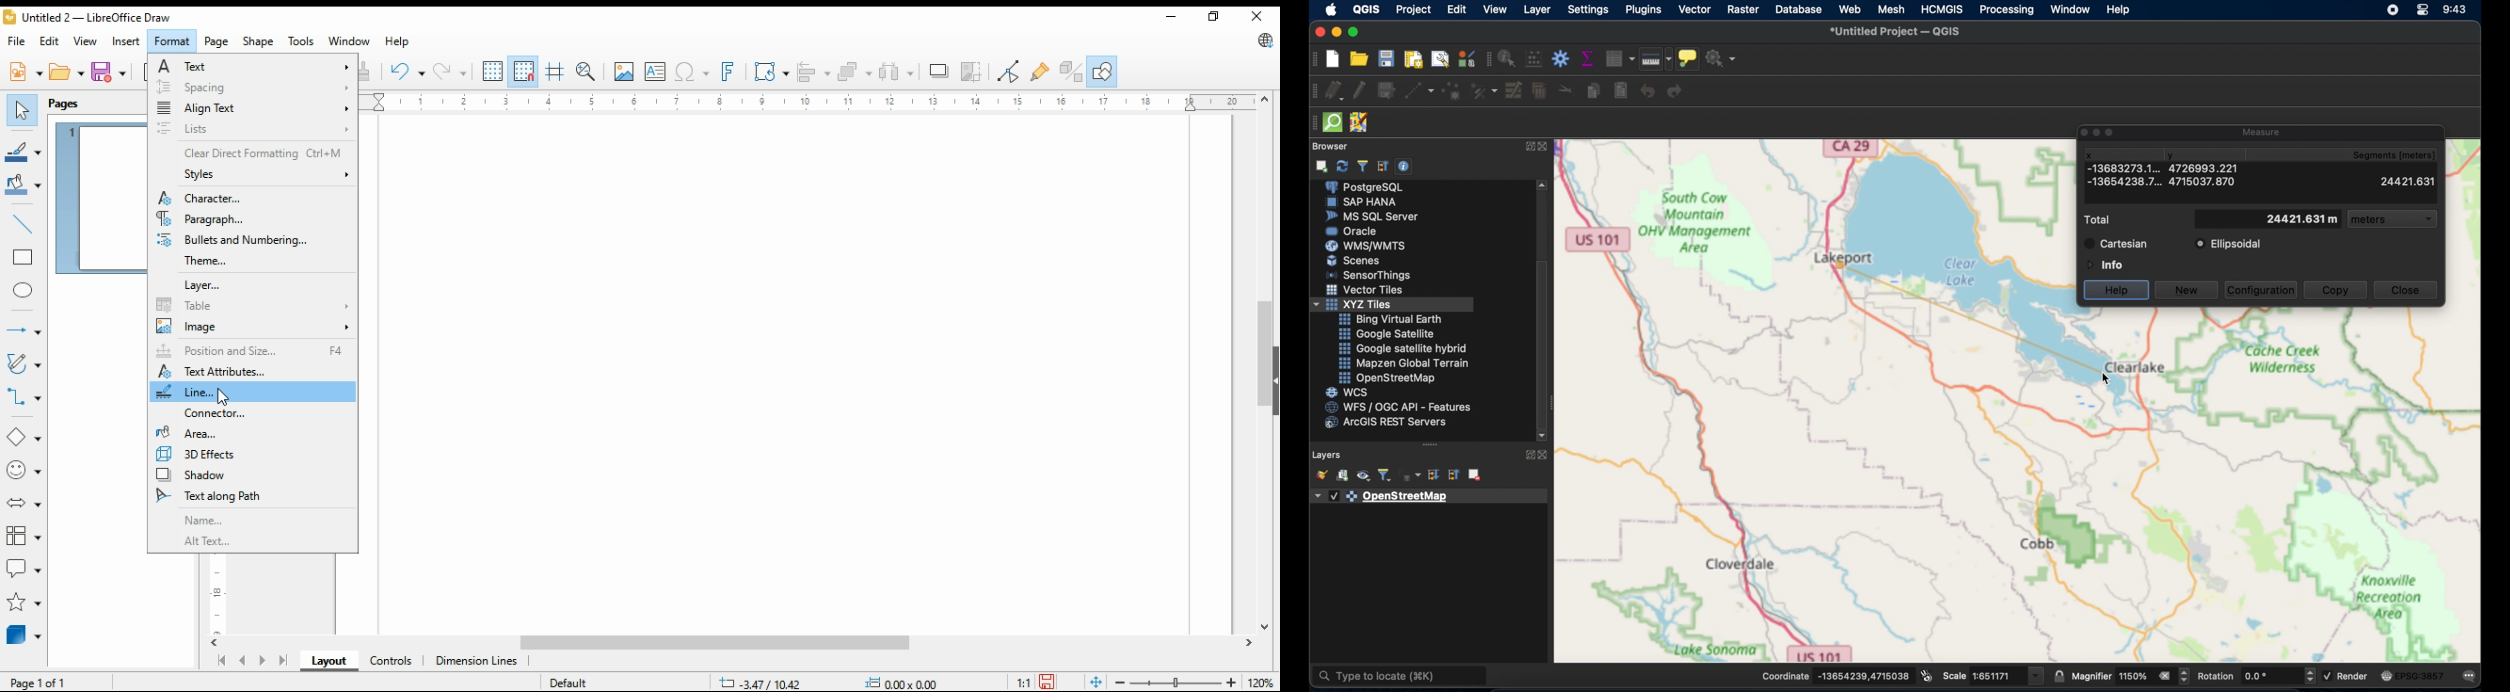 The image size is (2520, 700). What do you see at coordinates (1318, 30) in the screenshot?
I see `close` at bounding box center [1318, 30].